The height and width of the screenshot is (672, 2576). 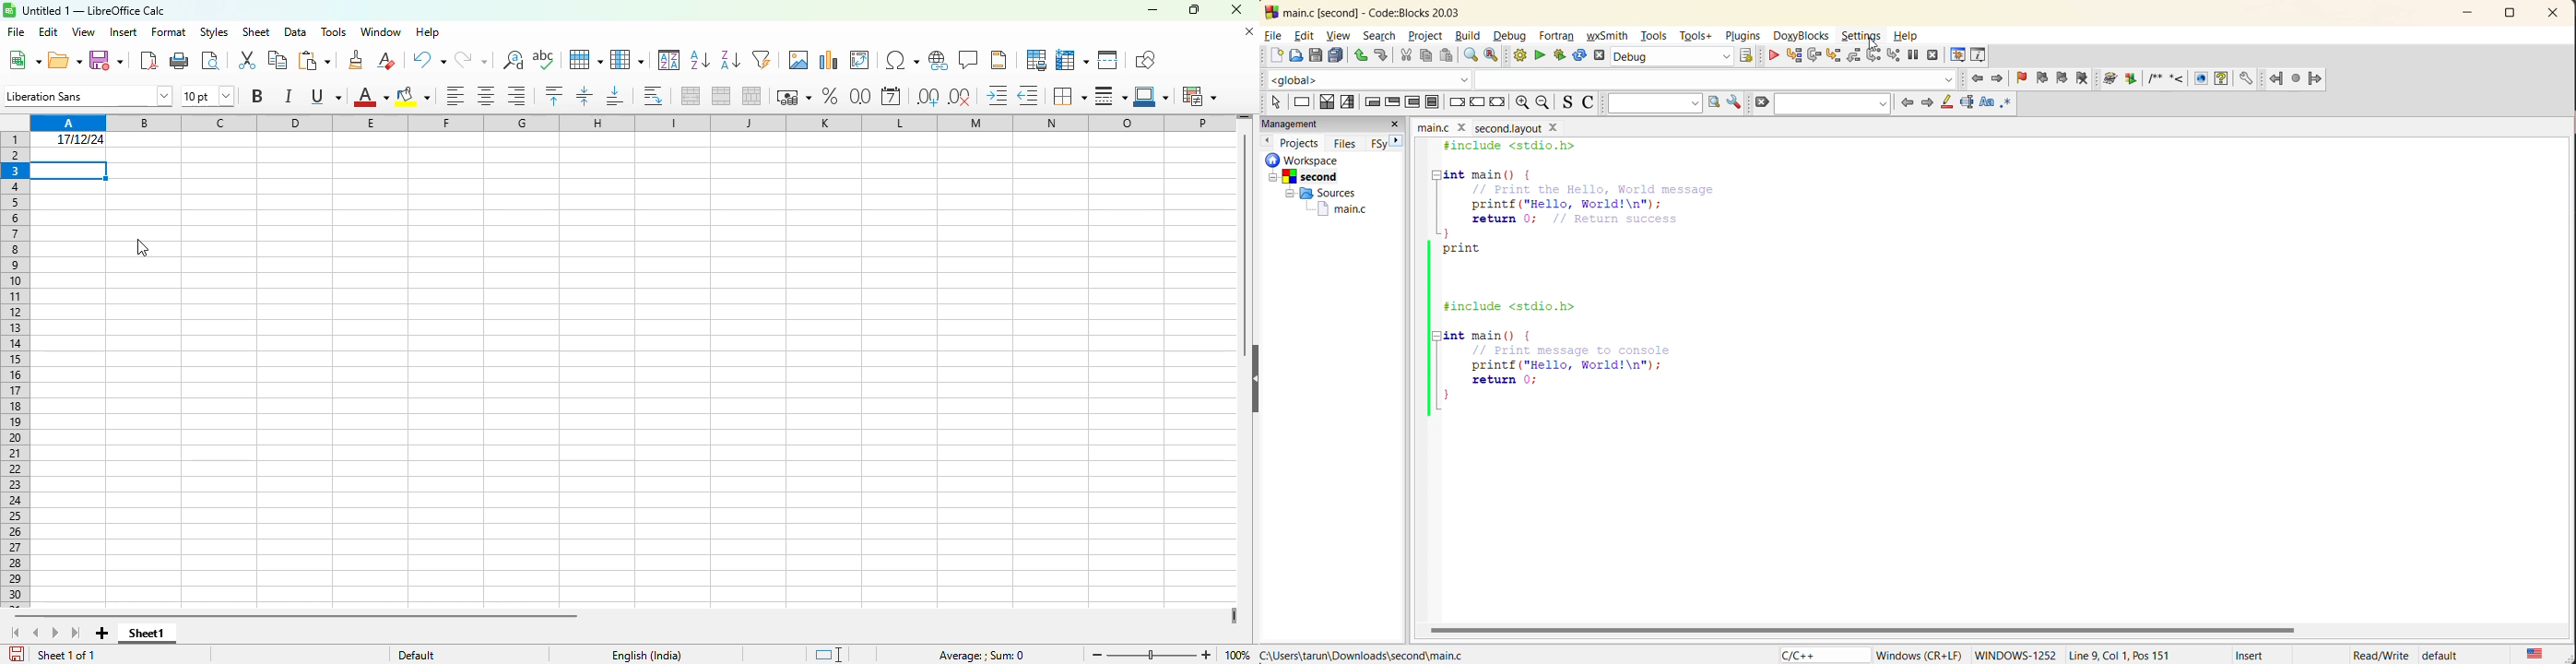 I want to click on run to cursor, so click(x=1795, y=57).